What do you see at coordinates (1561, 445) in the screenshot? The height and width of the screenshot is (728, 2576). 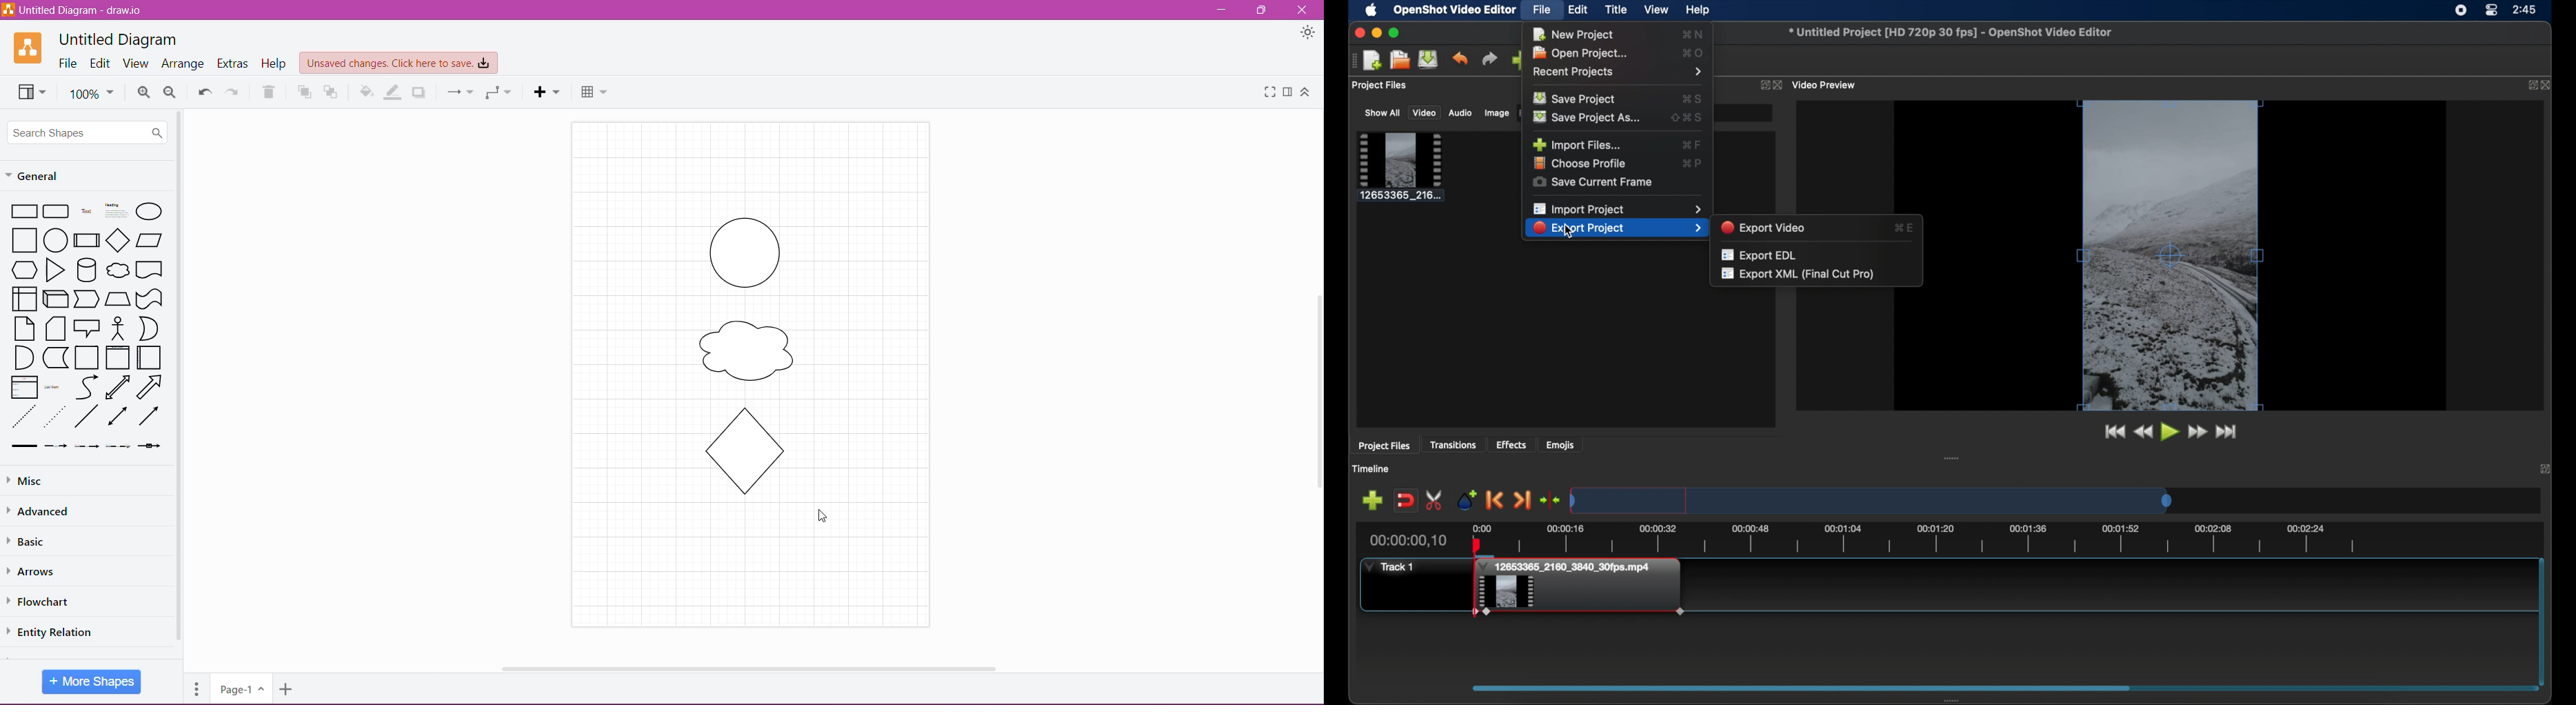 I see `emojis` at bounding box center [1561, 445].